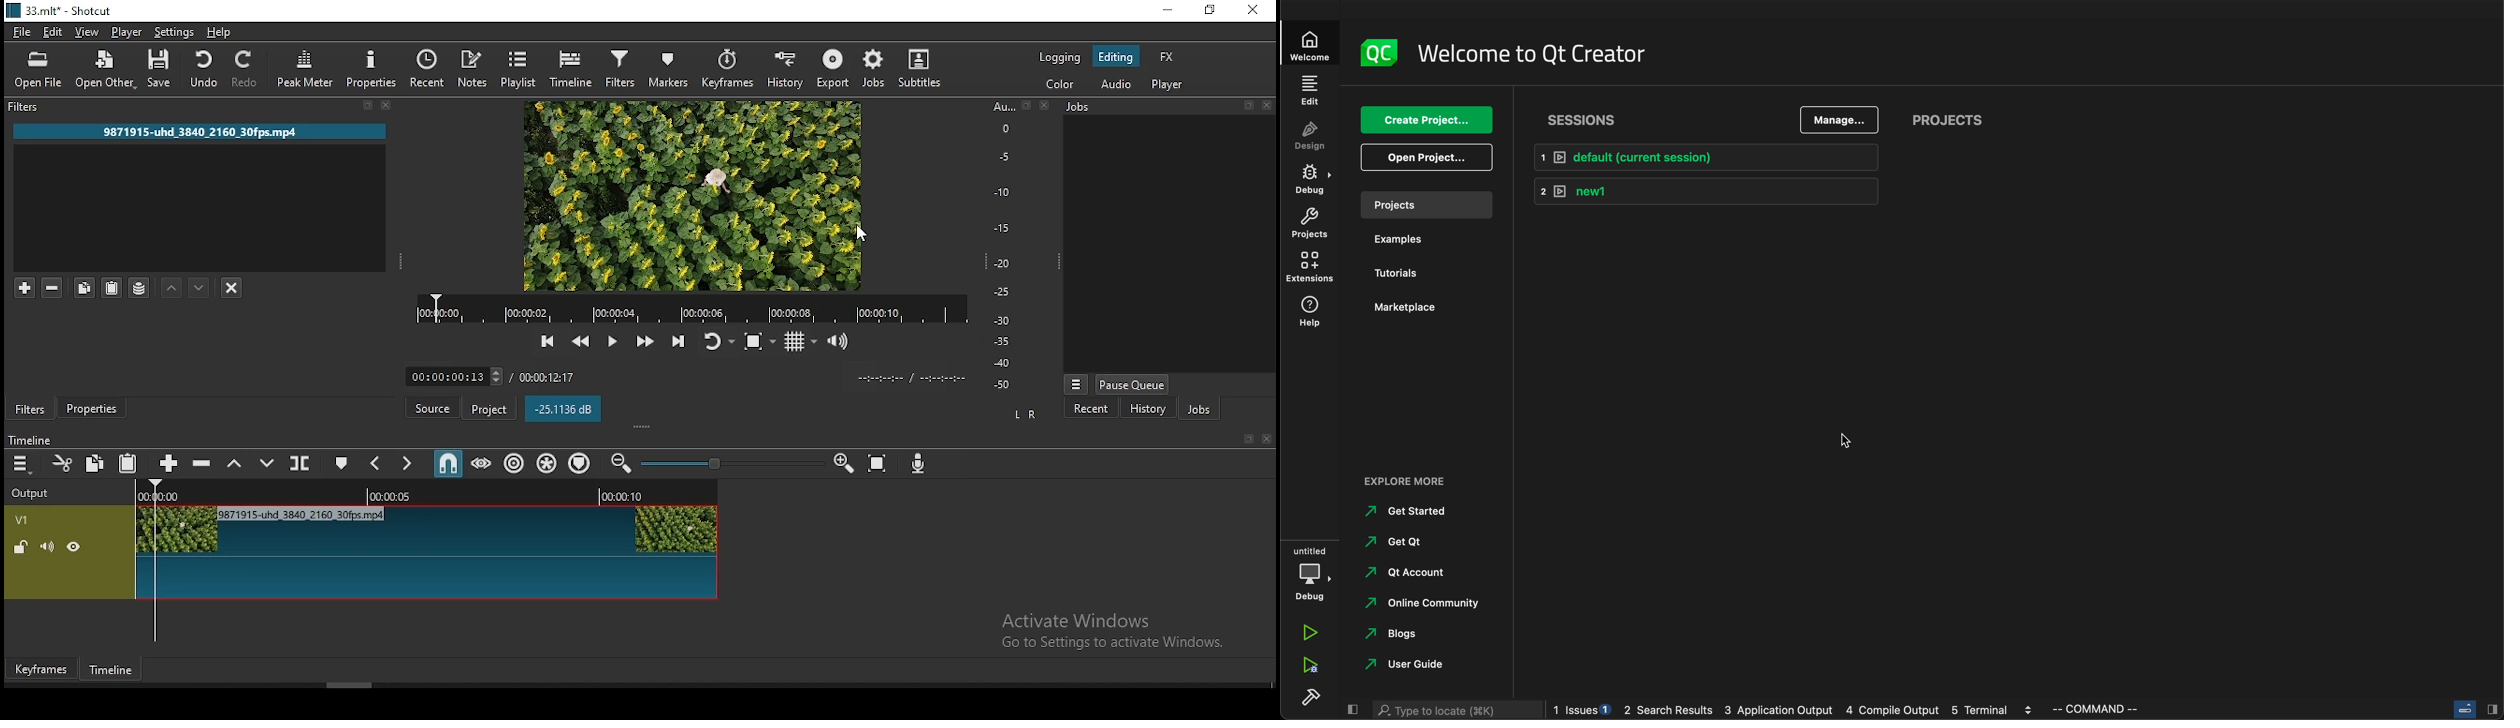  I want to click on add a filter, so click(26, 288).